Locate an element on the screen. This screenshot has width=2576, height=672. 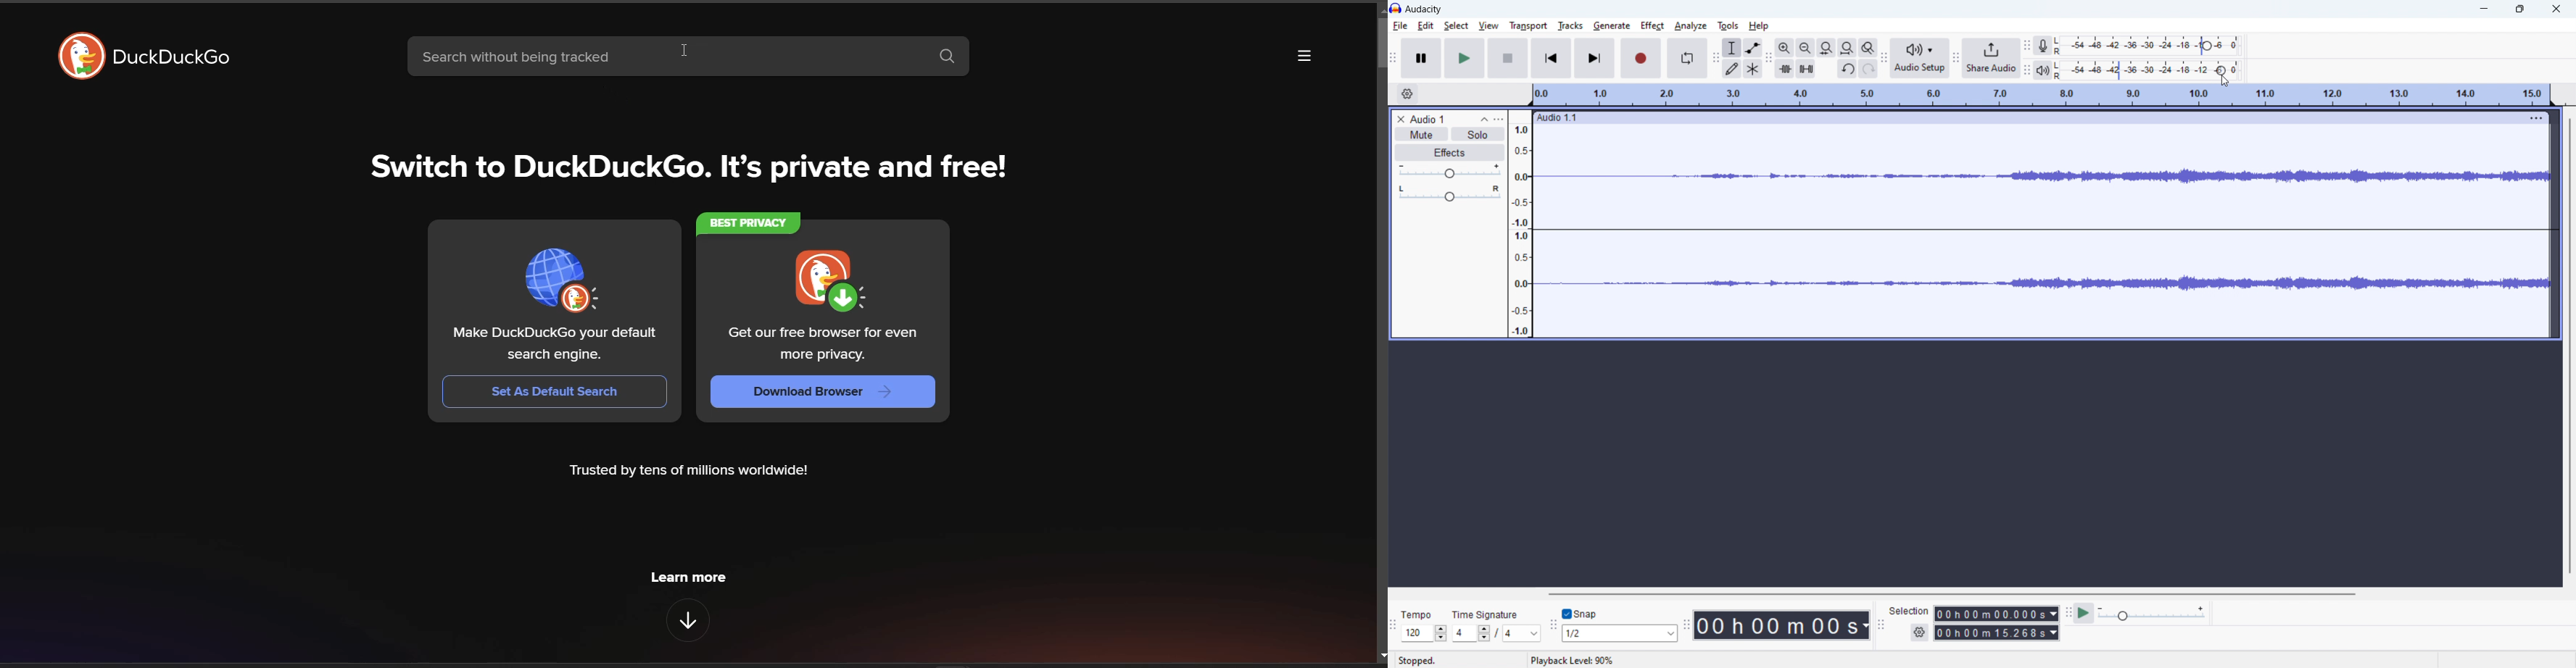
amplitude is located at coordinates (1520, 225).